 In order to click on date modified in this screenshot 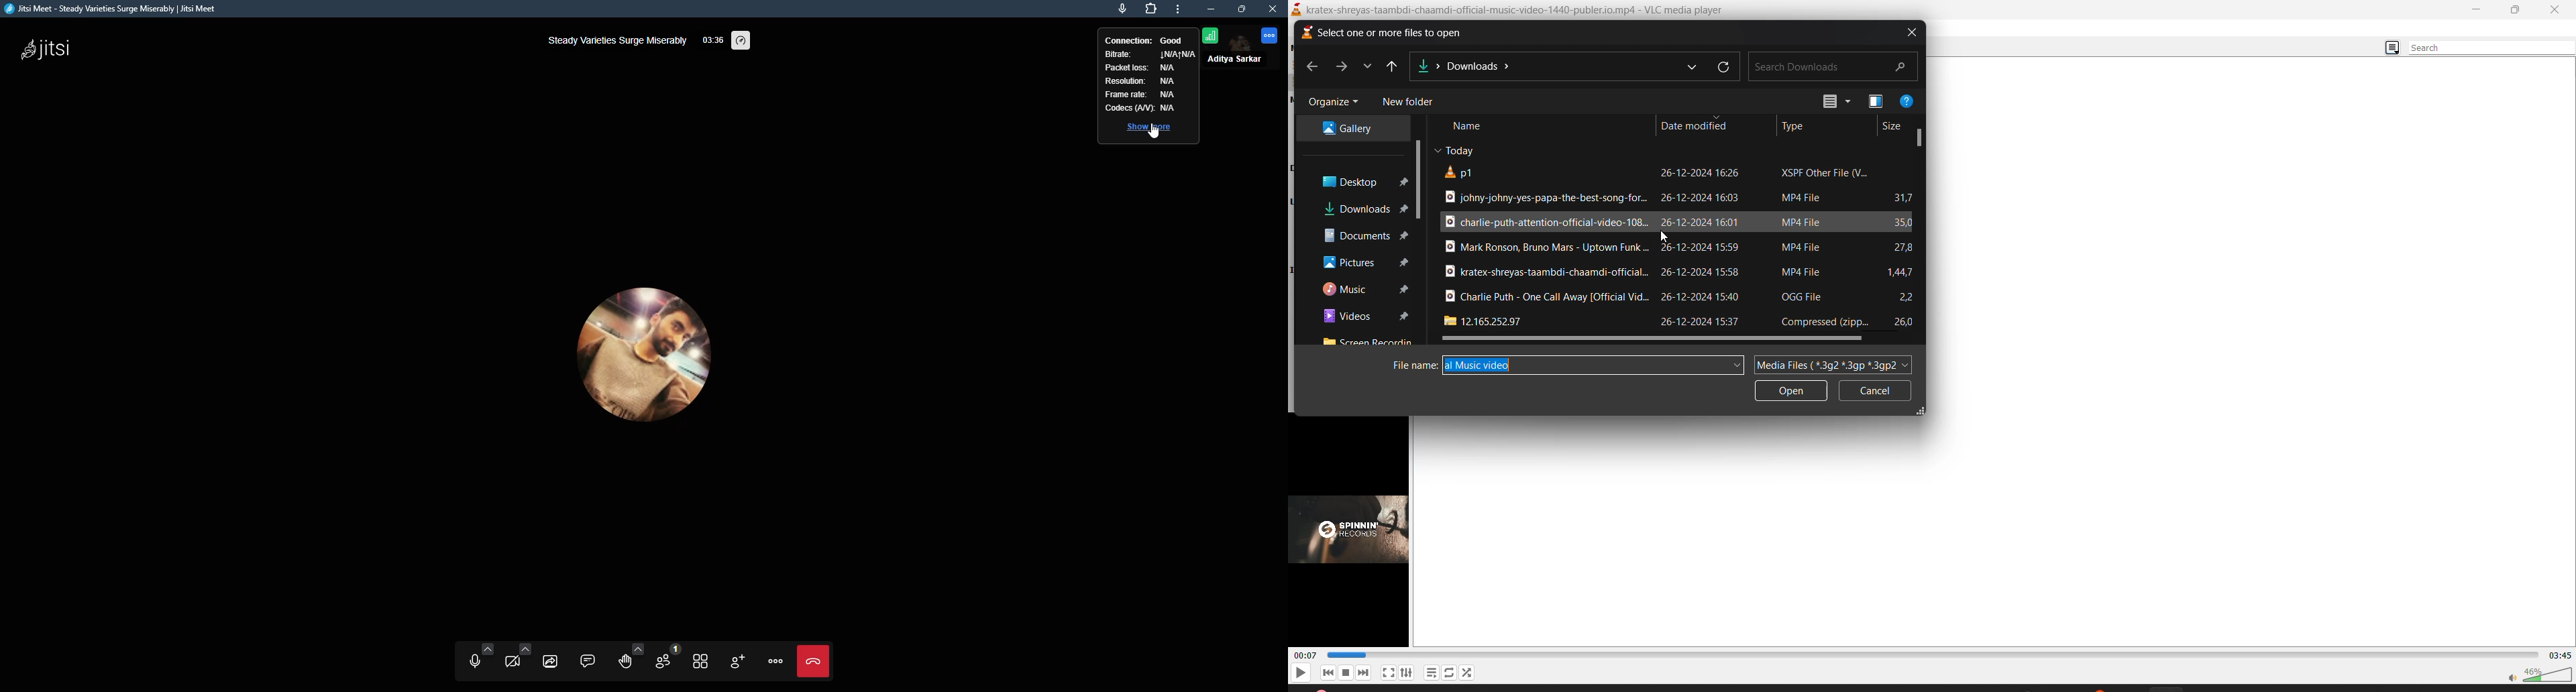, I will do `click(1707, 245)`.